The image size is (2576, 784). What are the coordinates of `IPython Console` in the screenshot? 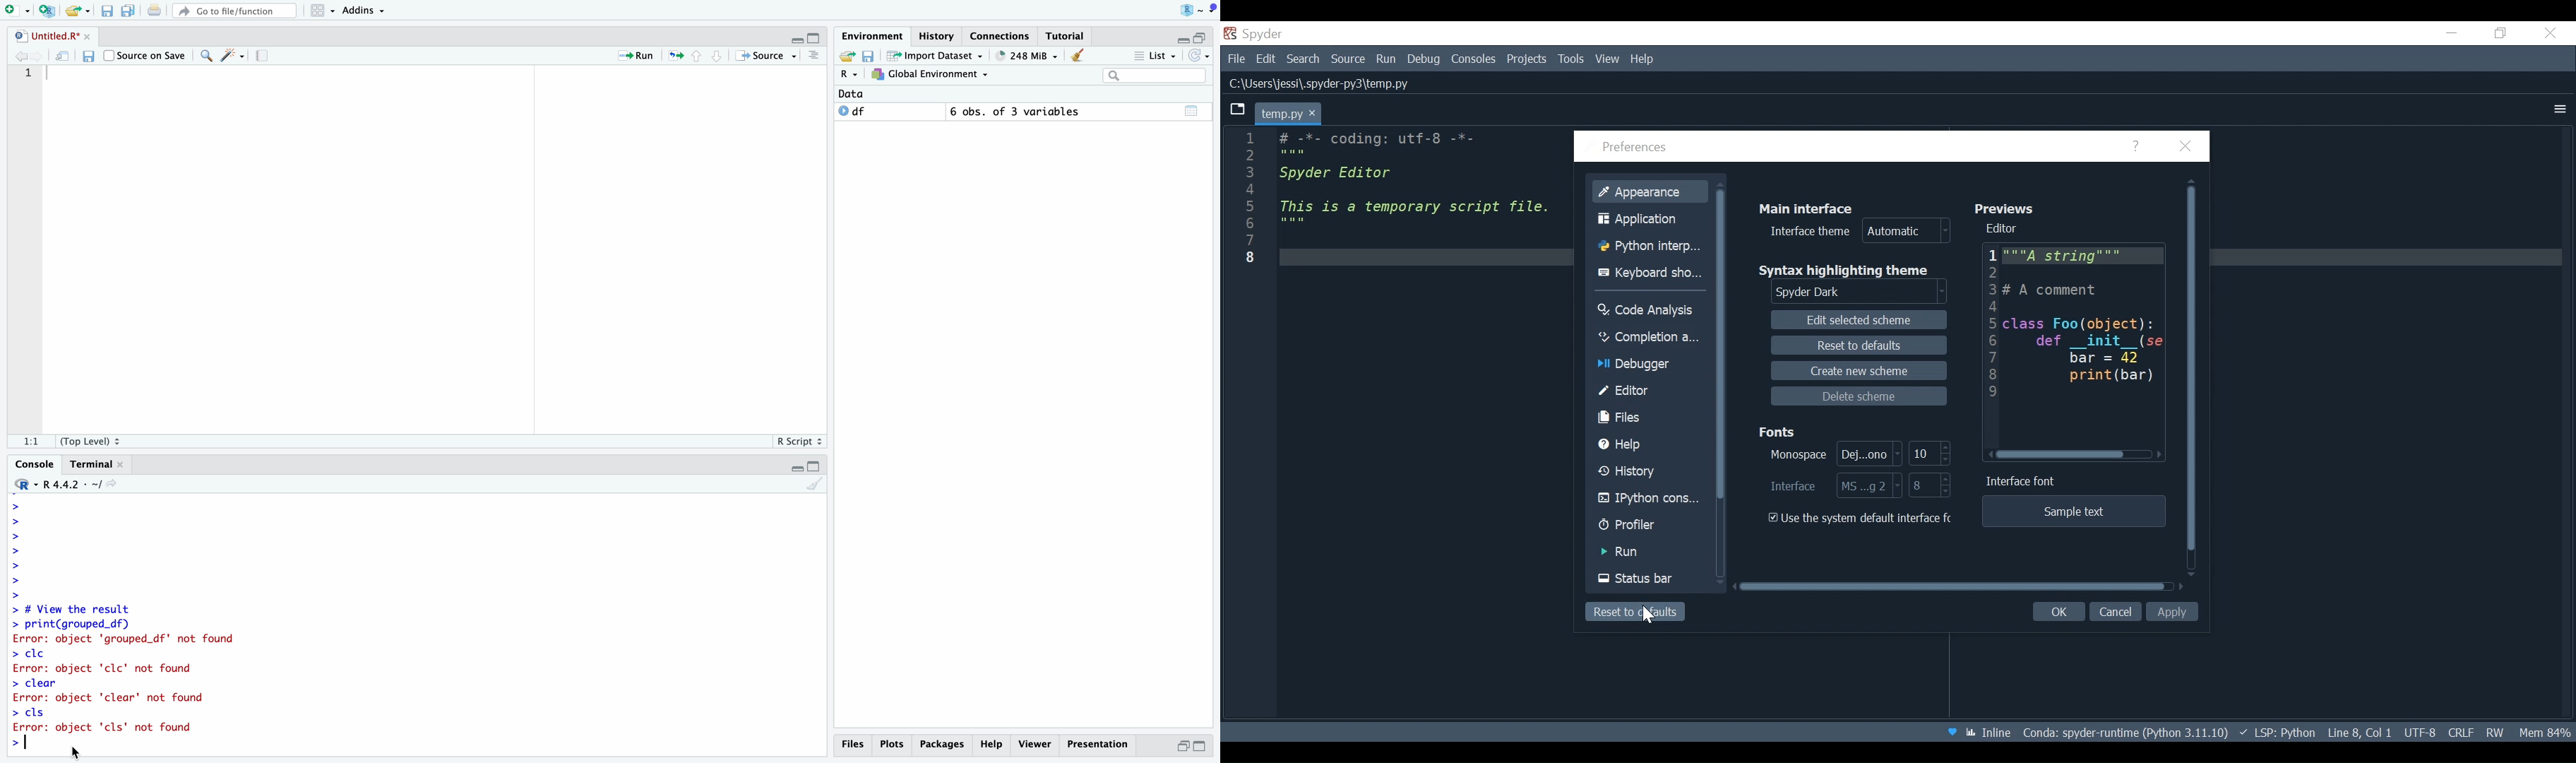 It's located at (1650, 500).